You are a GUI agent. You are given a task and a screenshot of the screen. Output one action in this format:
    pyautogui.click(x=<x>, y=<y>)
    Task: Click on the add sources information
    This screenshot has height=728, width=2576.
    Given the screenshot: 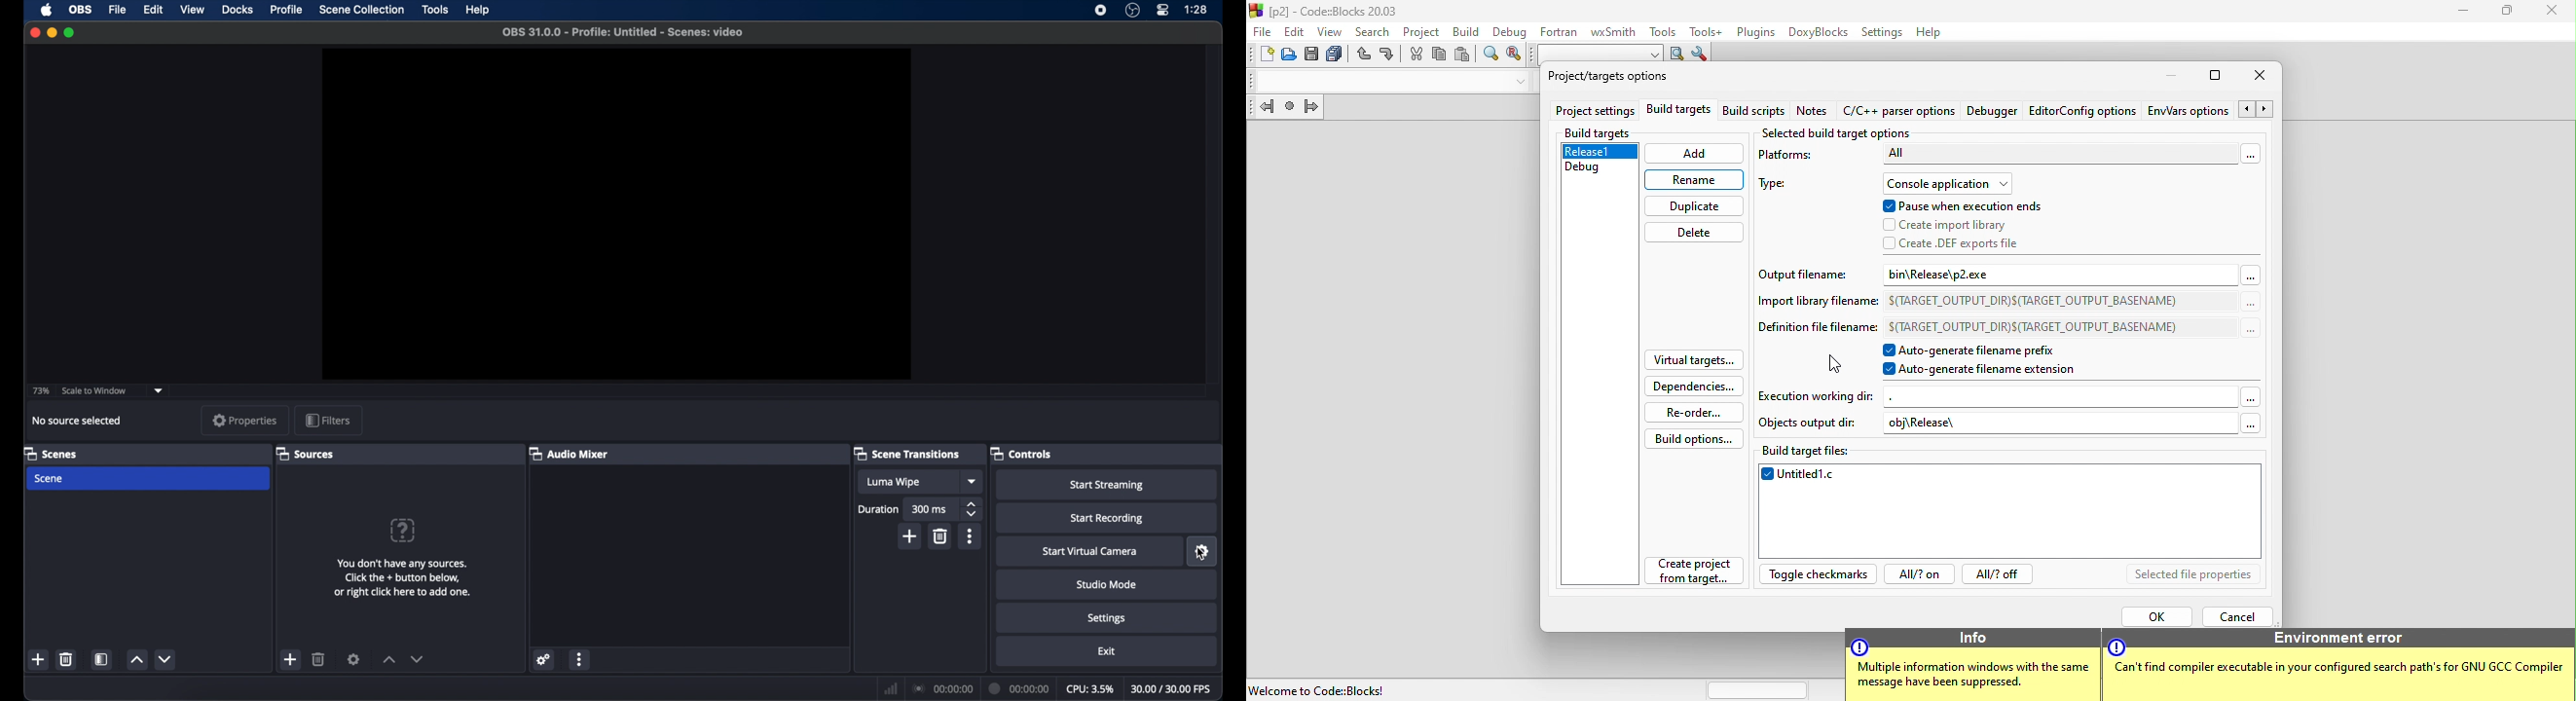 What is the action you would take?
    pyautogui.click(x=402, y=579)
    